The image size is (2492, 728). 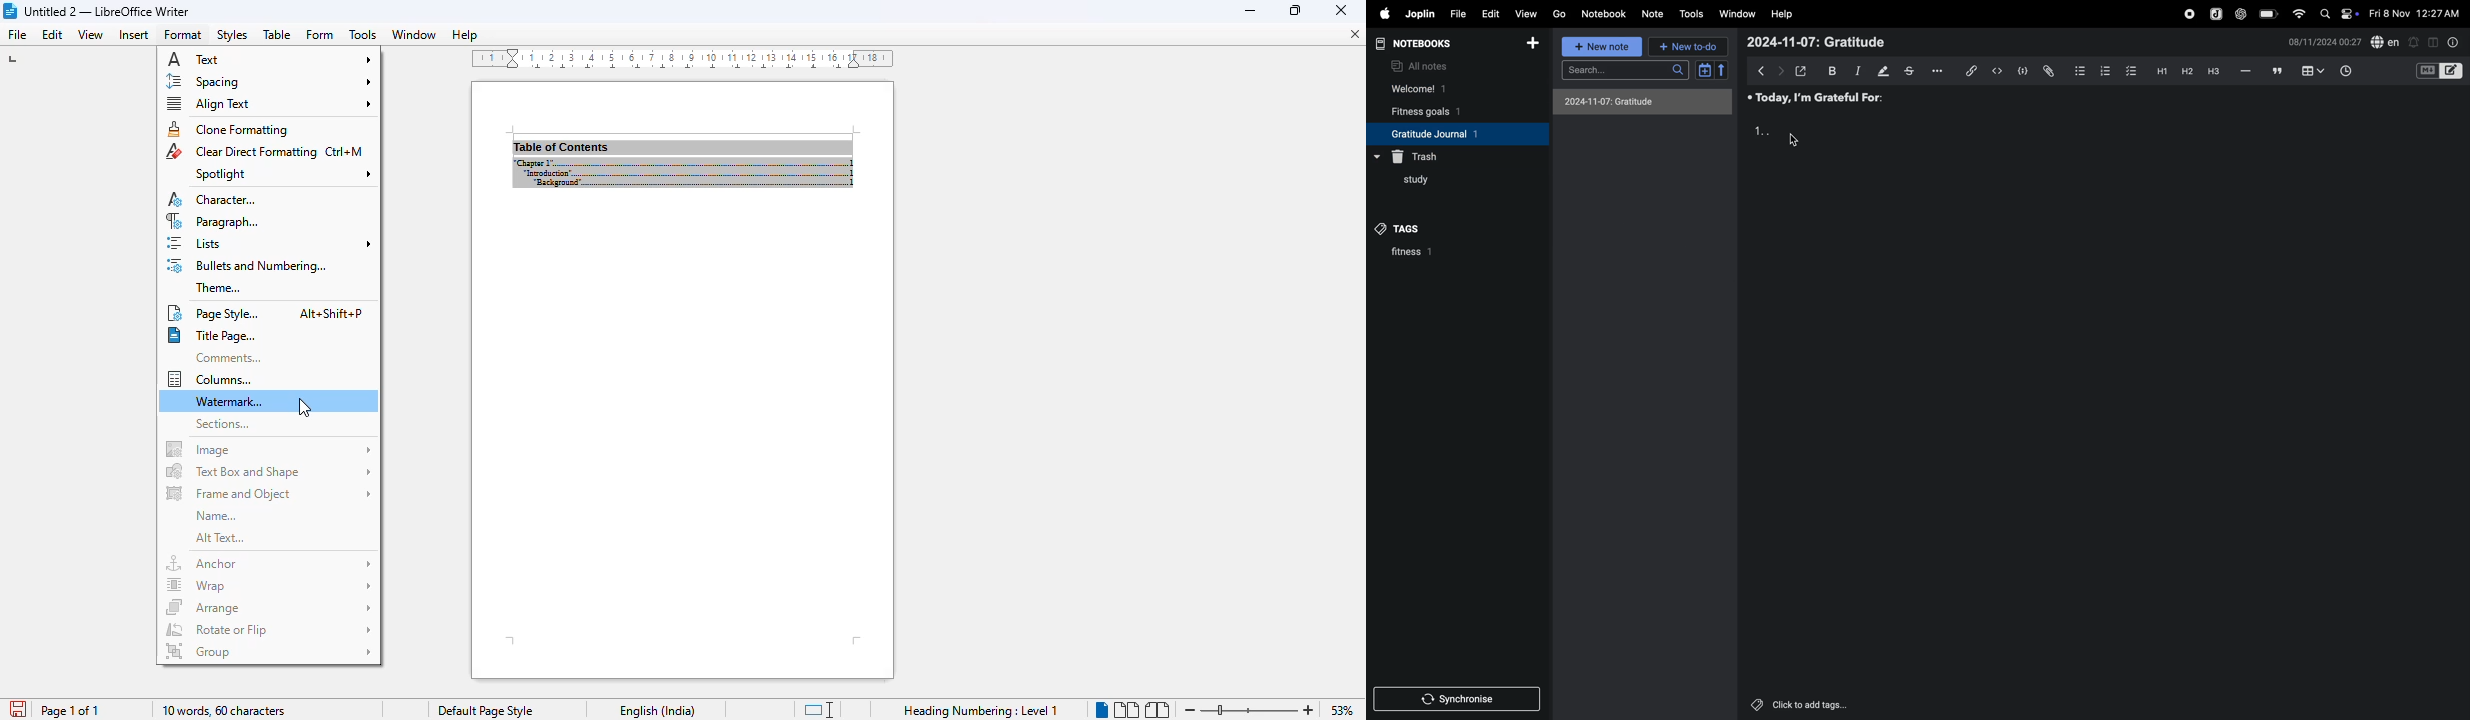 I want to click on heading 3, so click(x=2216, y=73).